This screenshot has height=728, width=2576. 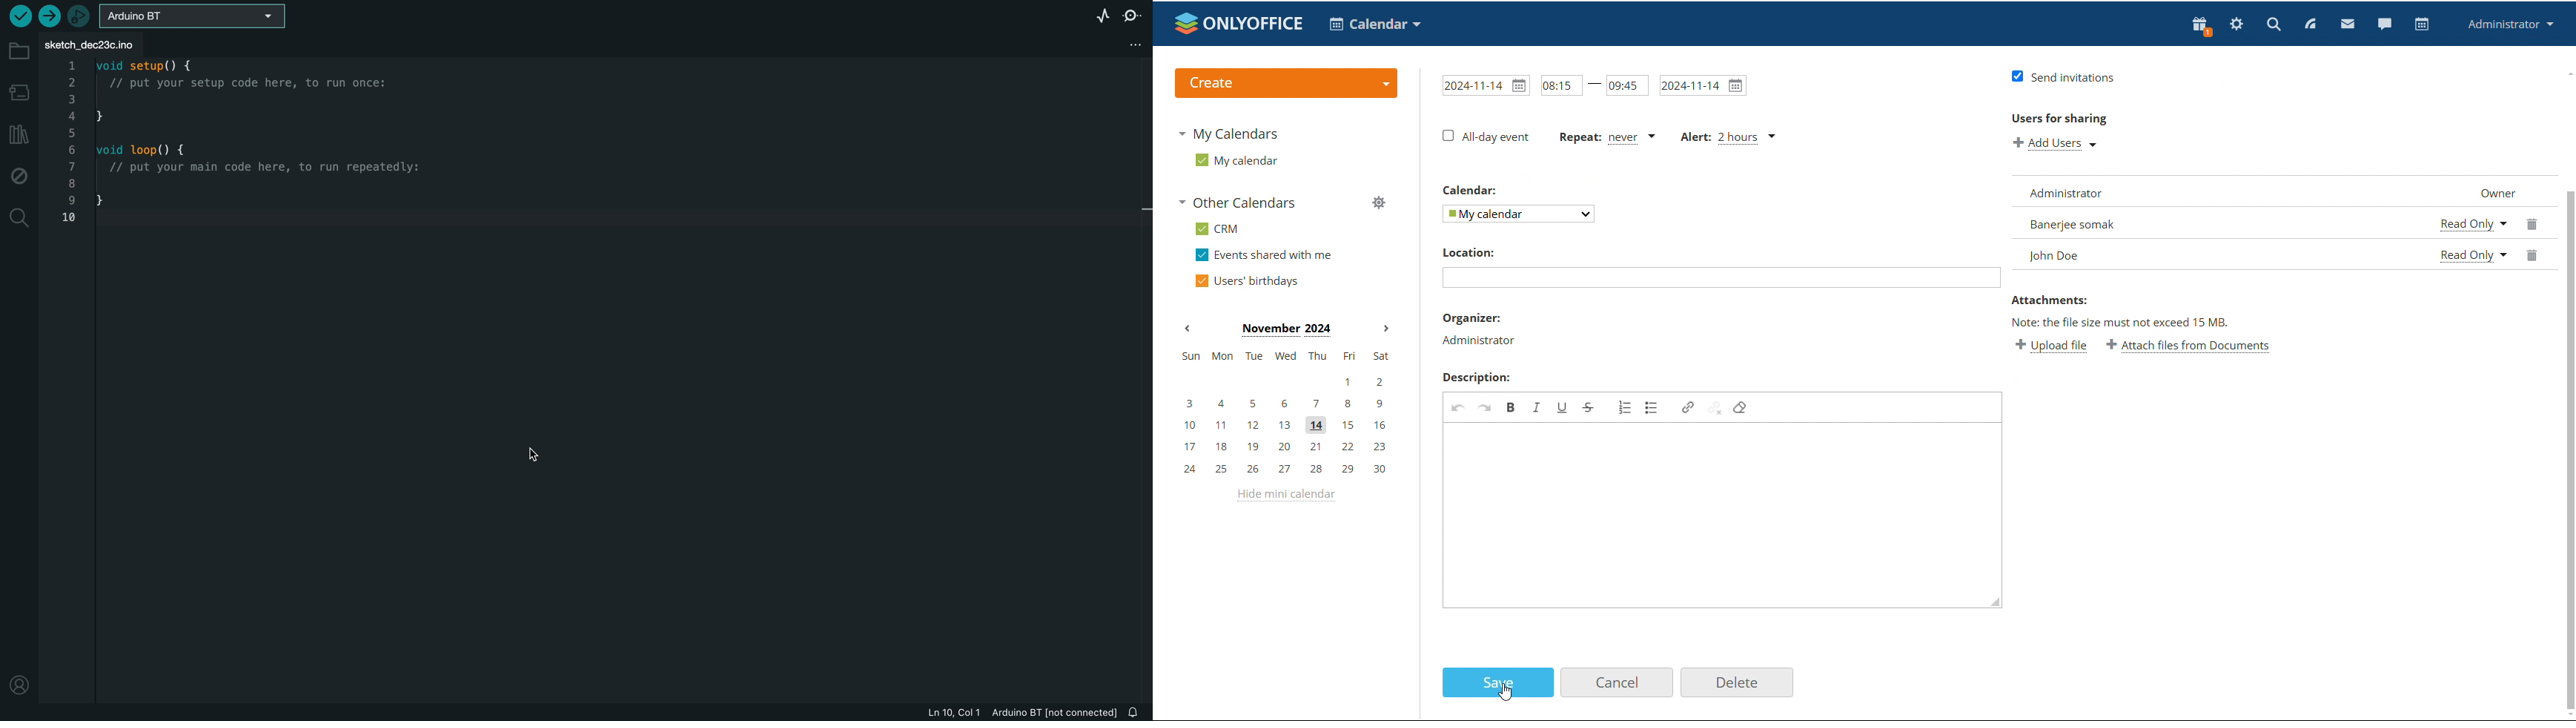 I want to click on Vertical scroll bar, so click(x=2570, y=449).